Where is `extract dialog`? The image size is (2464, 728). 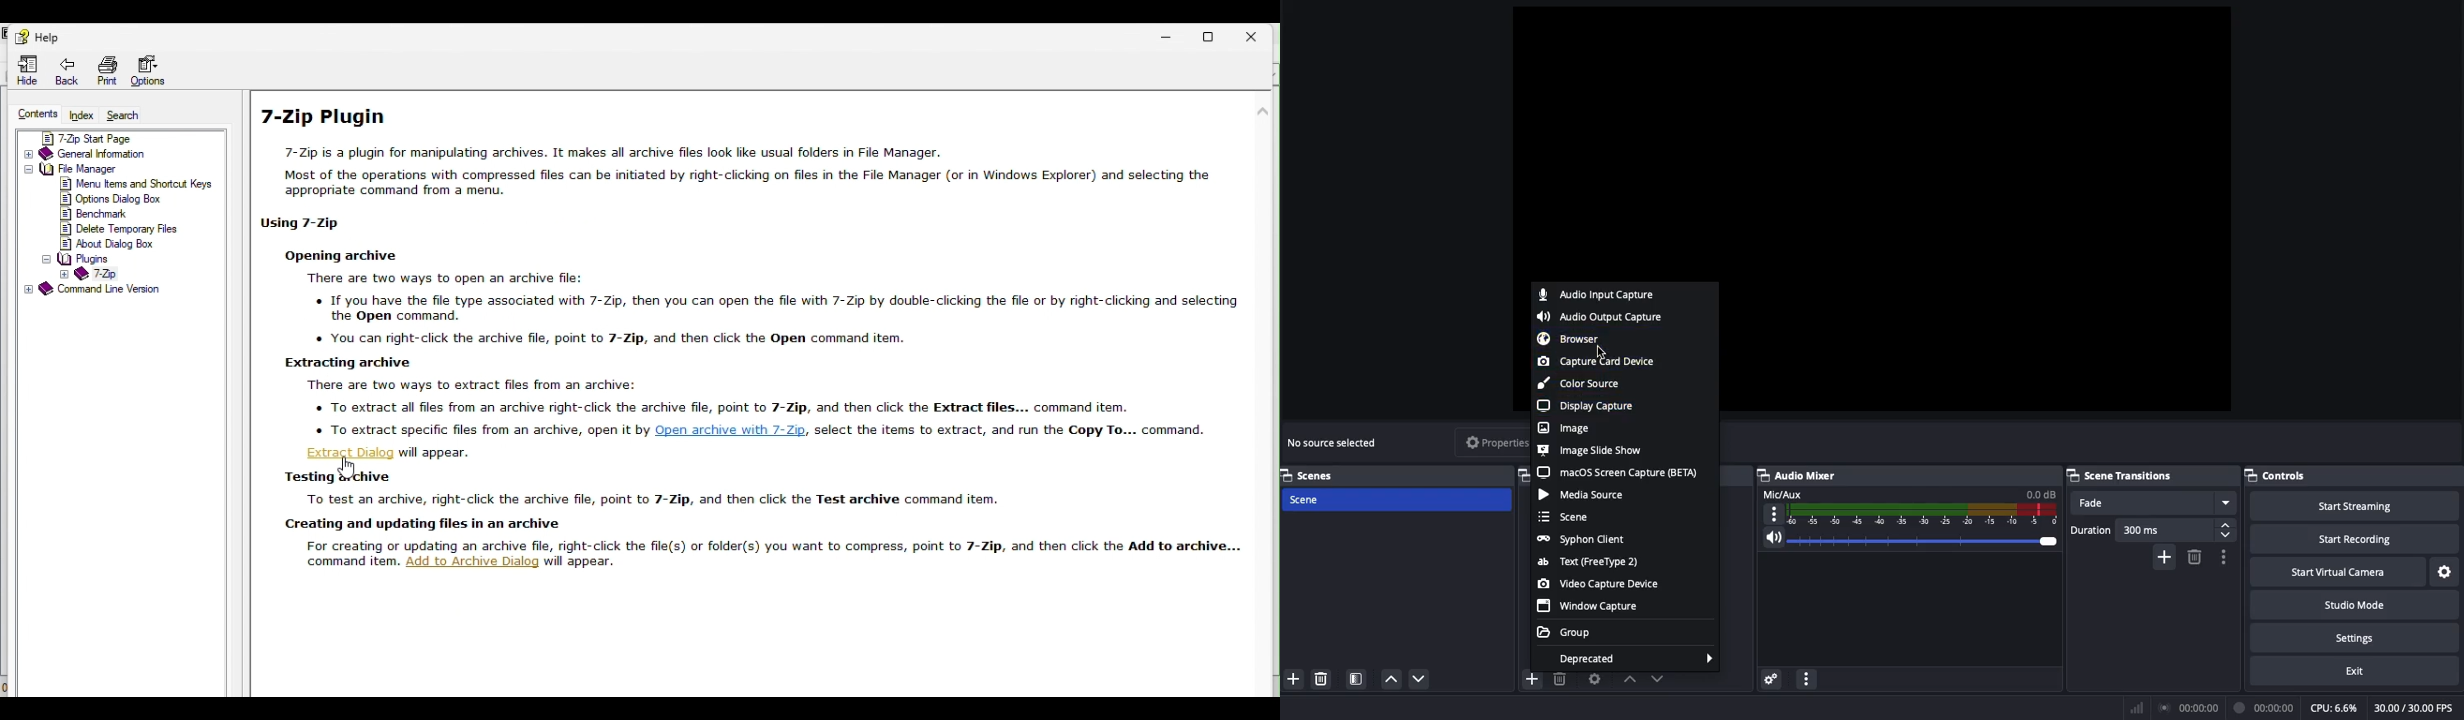 extract dialog is located at coordinates (346, 452).